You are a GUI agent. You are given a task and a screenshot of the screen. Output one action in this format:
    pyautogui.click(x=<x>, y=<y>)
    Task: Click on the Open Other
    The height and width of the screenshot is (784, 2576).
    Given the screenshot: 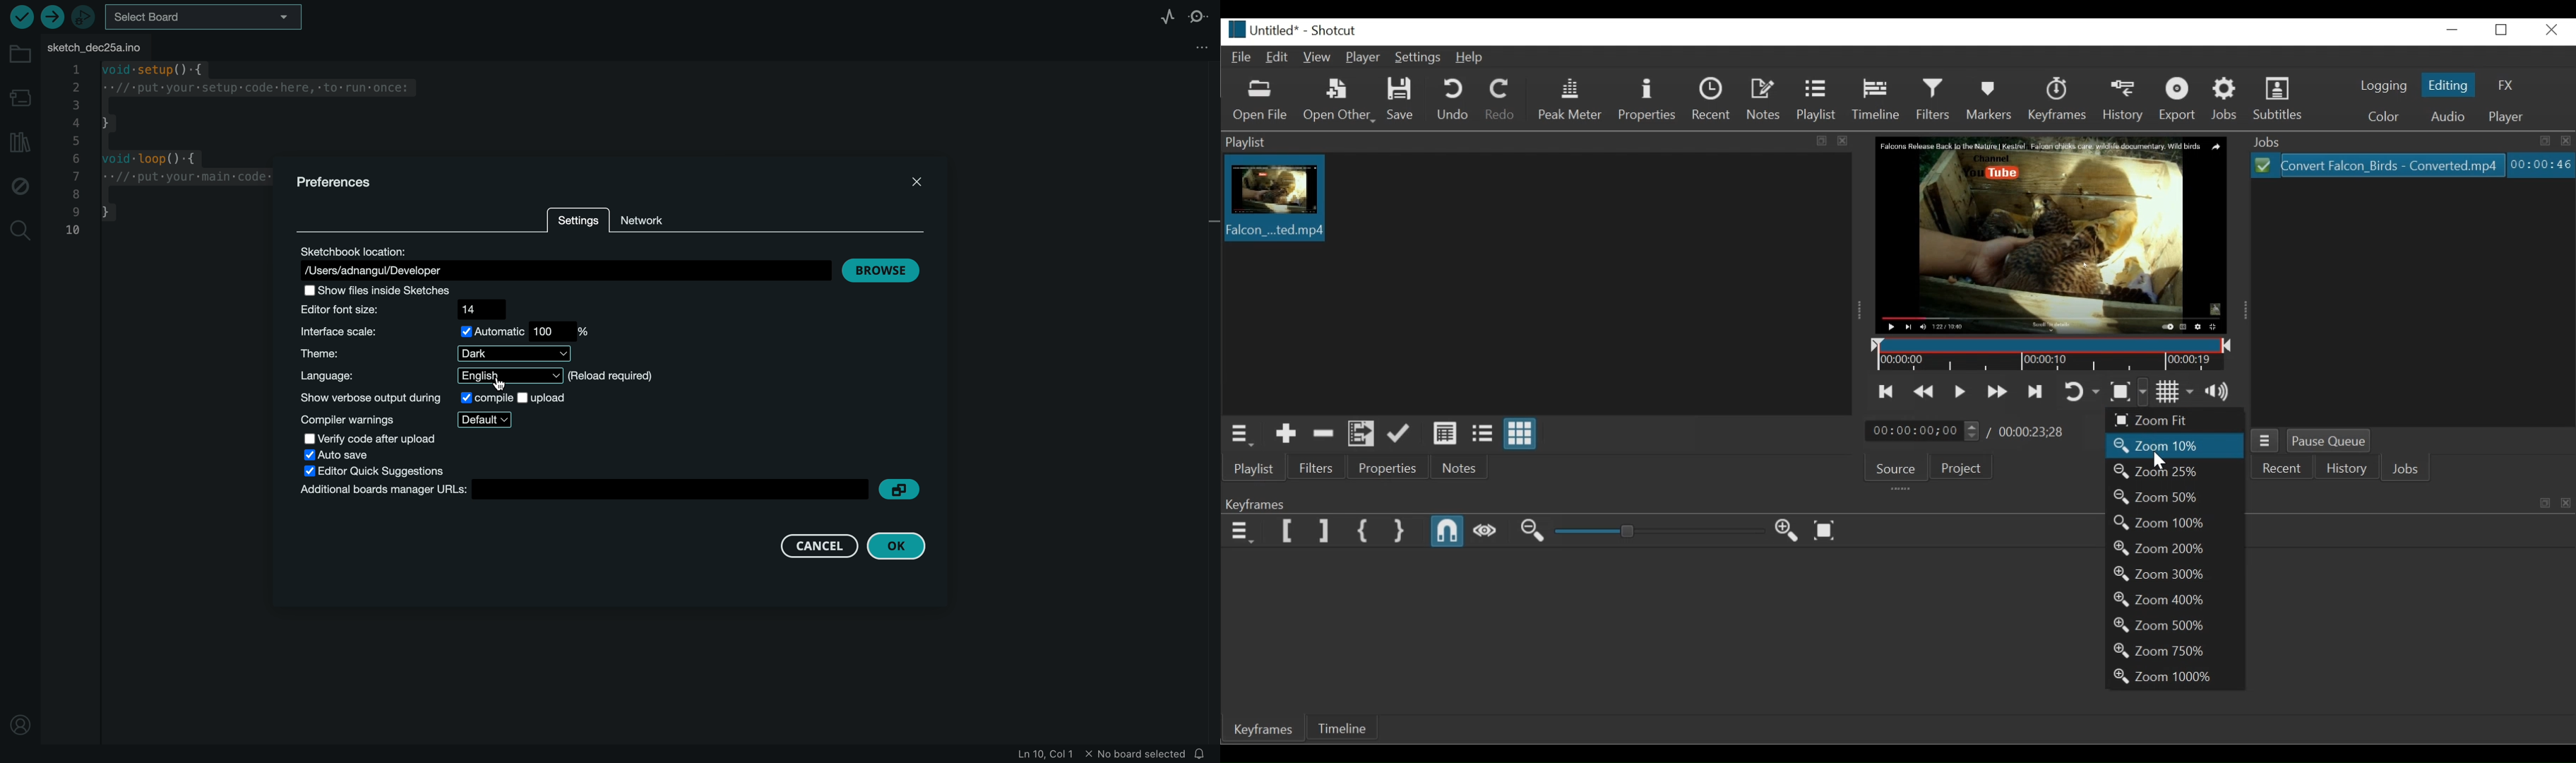 What is the action you would take?
    pyautogui.click(x=1340, y=100)
    